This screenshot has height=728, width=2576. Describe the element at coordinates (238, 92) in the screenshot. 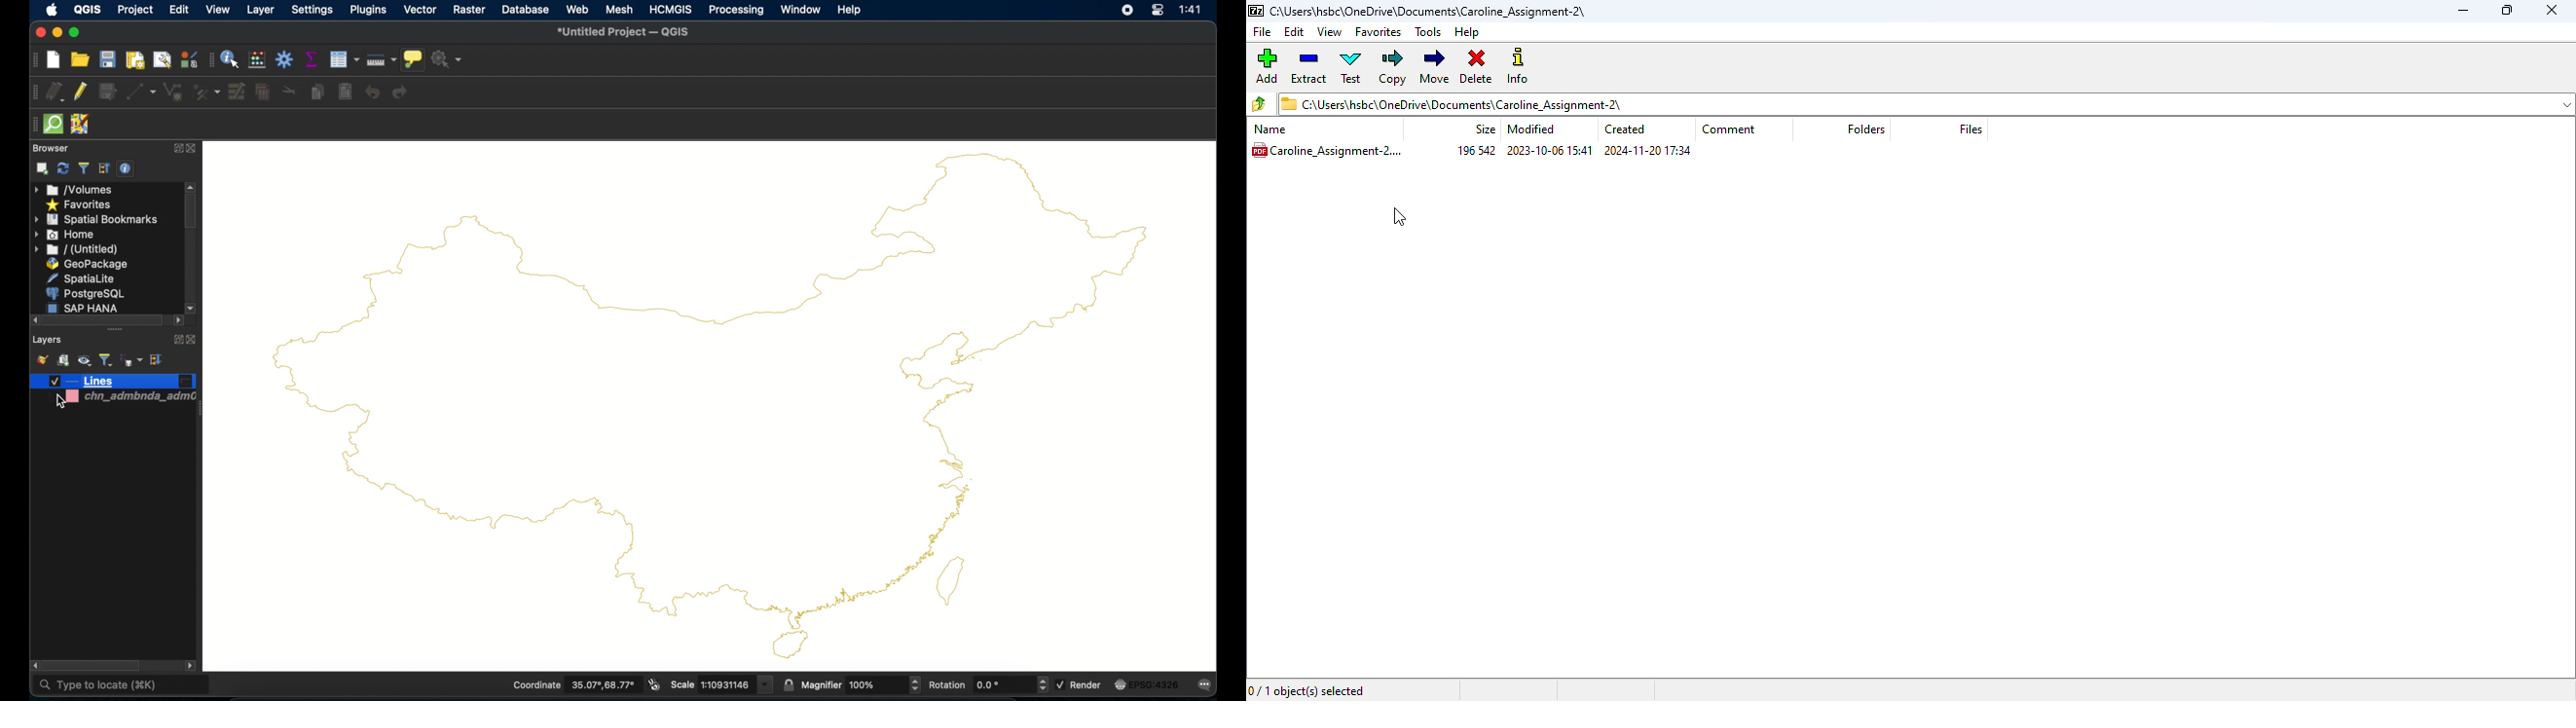

I see `modify attributes` at that location.